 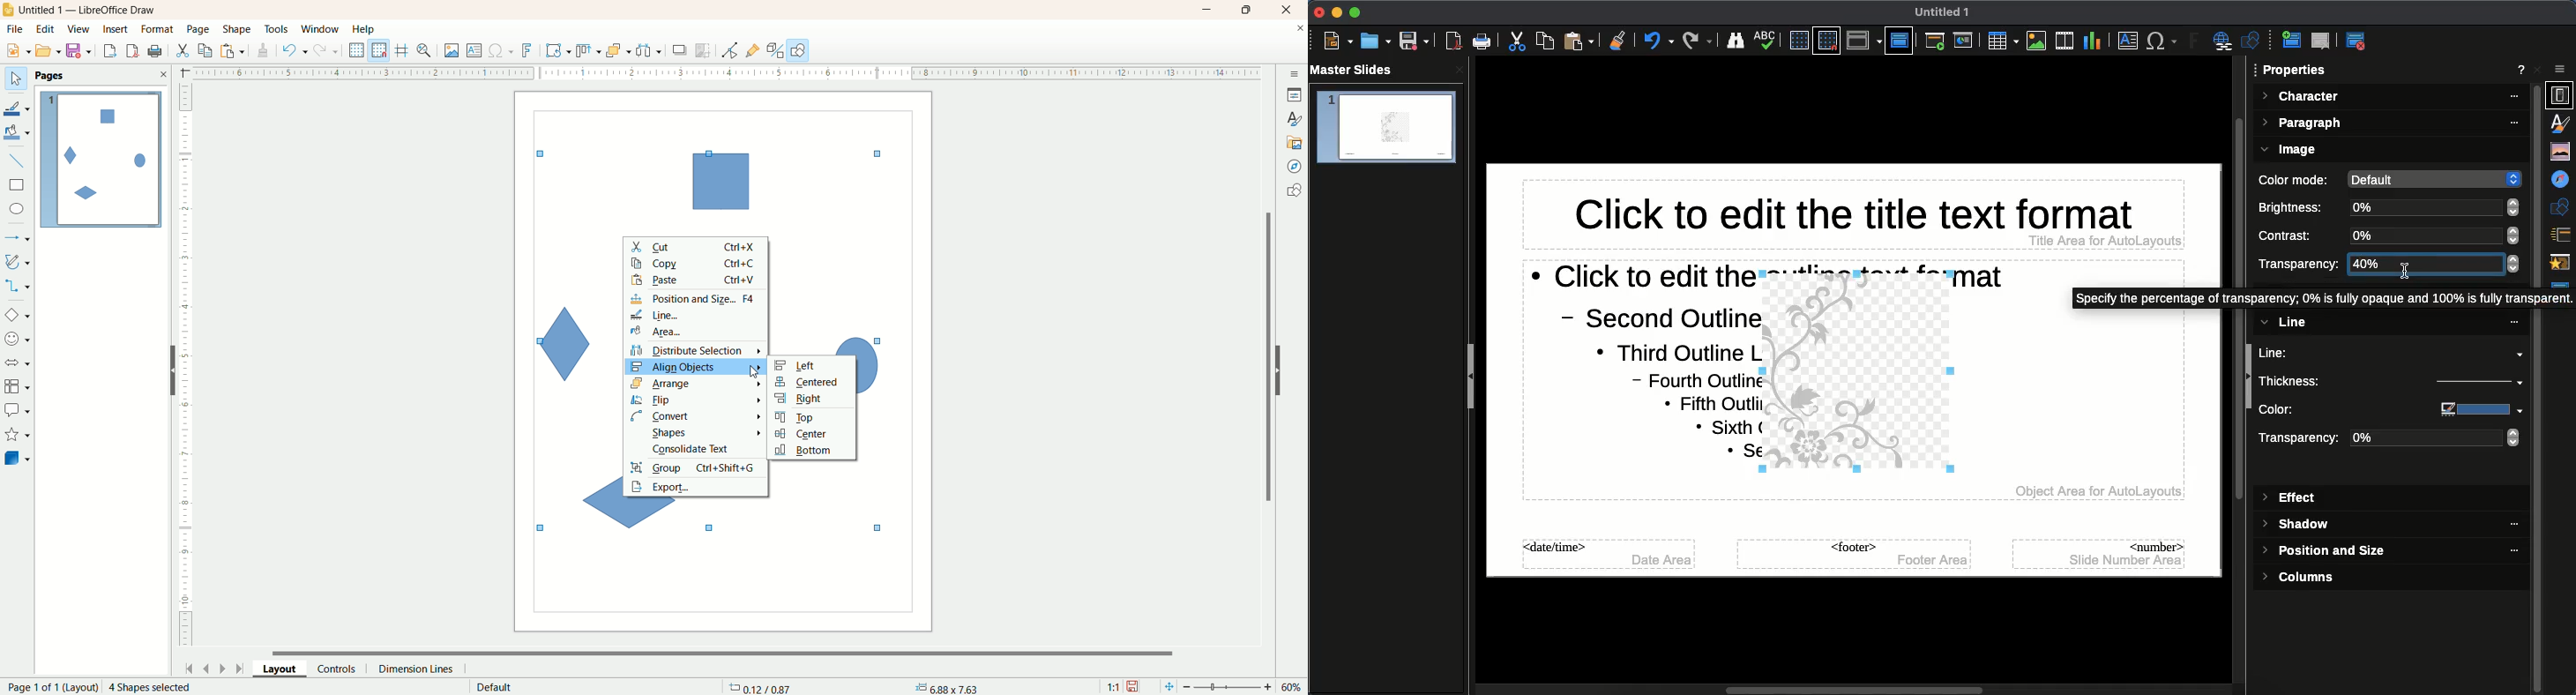 I want to click on Delete master, so click(x=2321, y=41).